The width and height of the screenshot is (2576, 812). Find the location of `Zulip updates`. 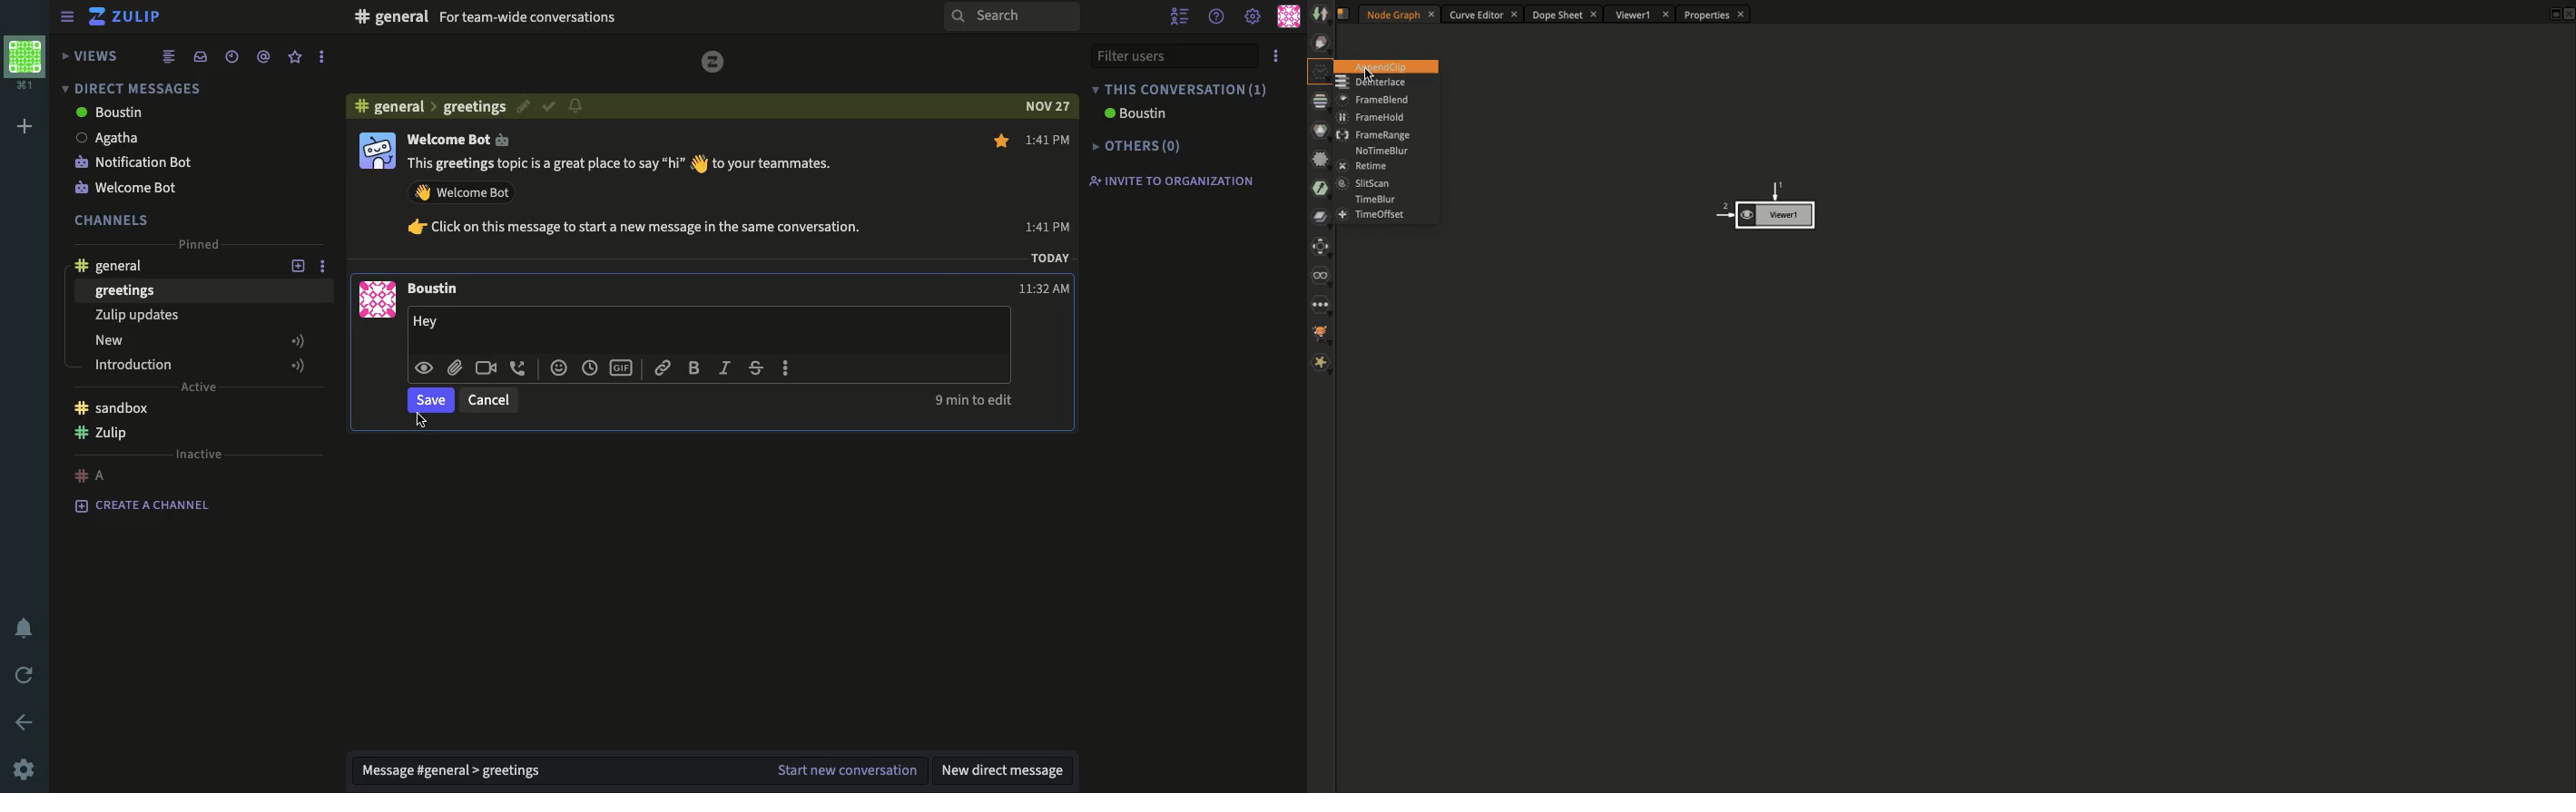

Zulip updates is located at coordinates (134, 317).